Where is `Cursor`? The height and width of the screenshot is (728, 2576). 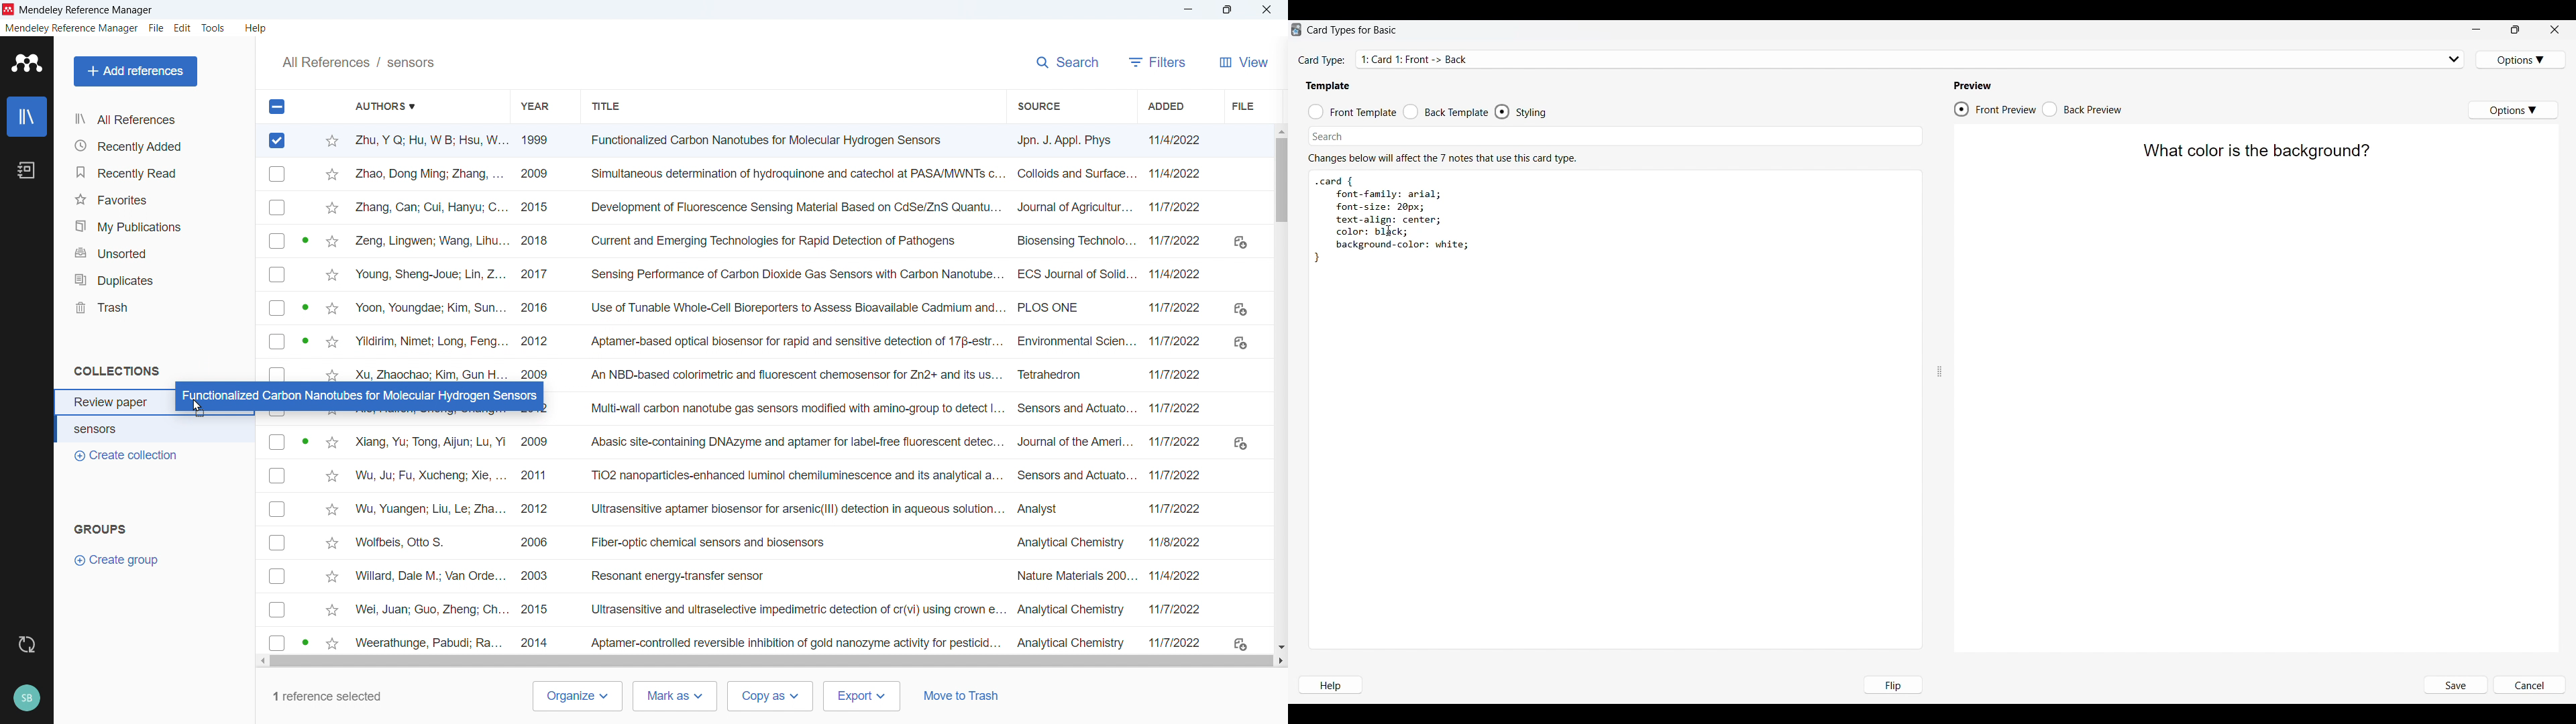
Cursor is located at coordinates (1389, 231).